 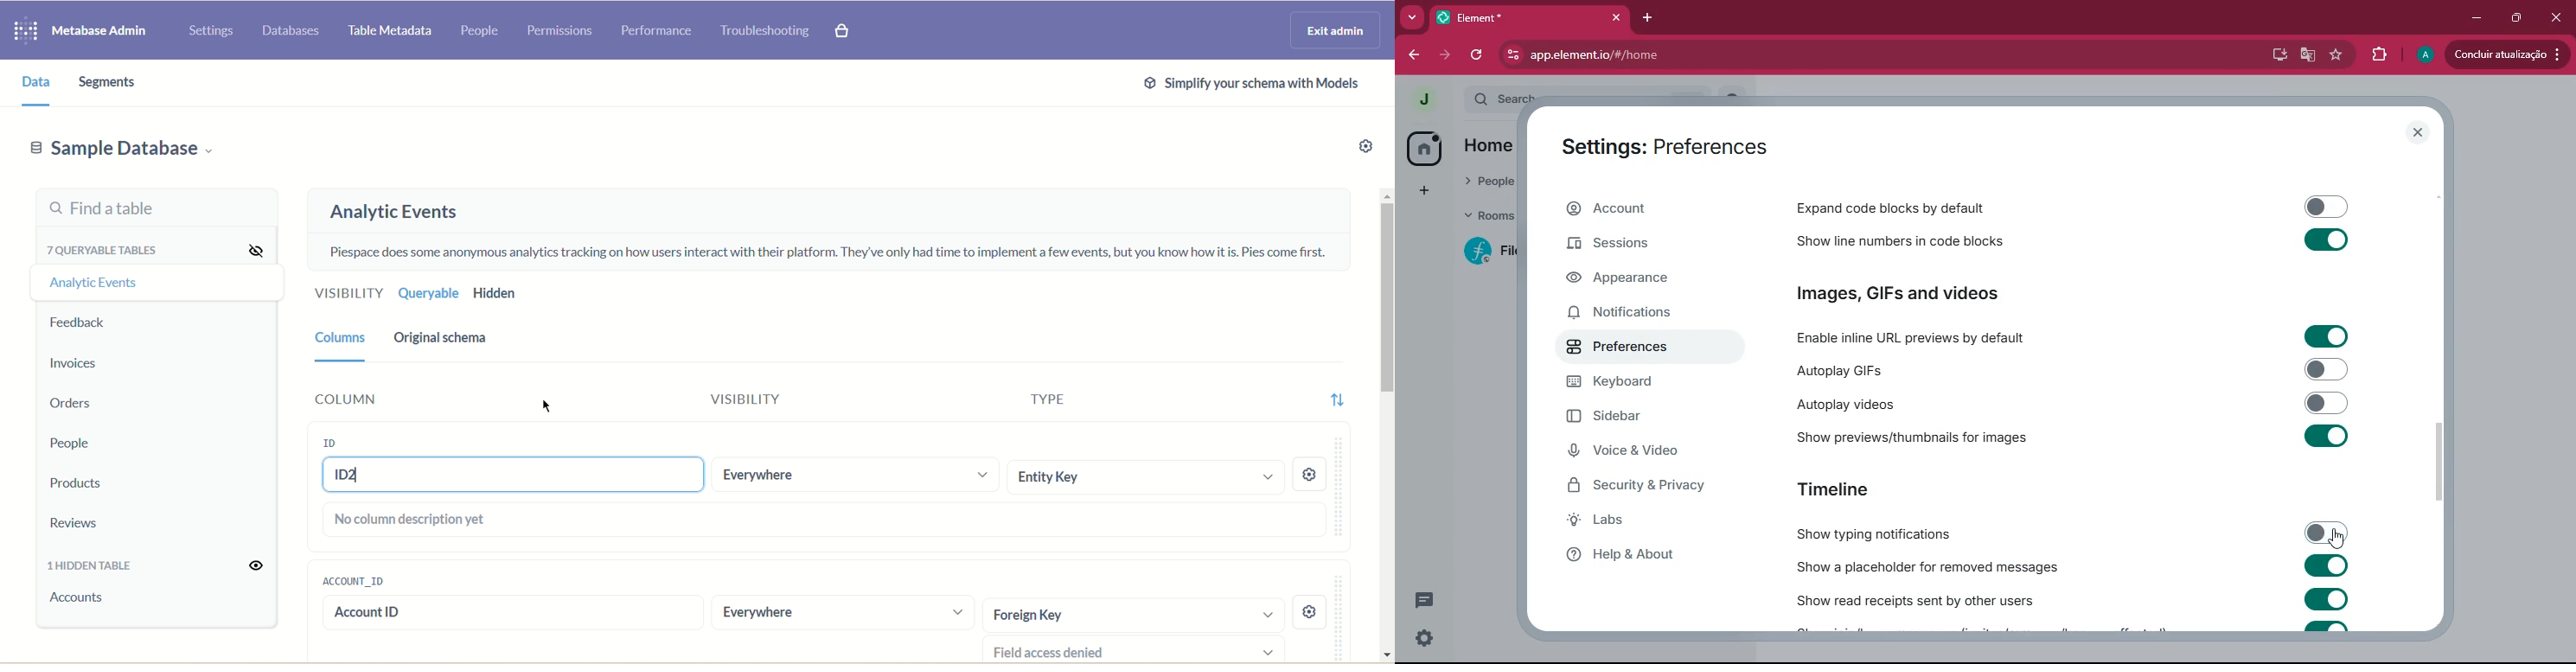 I want to click on labs, so click(x=1628, y=521).